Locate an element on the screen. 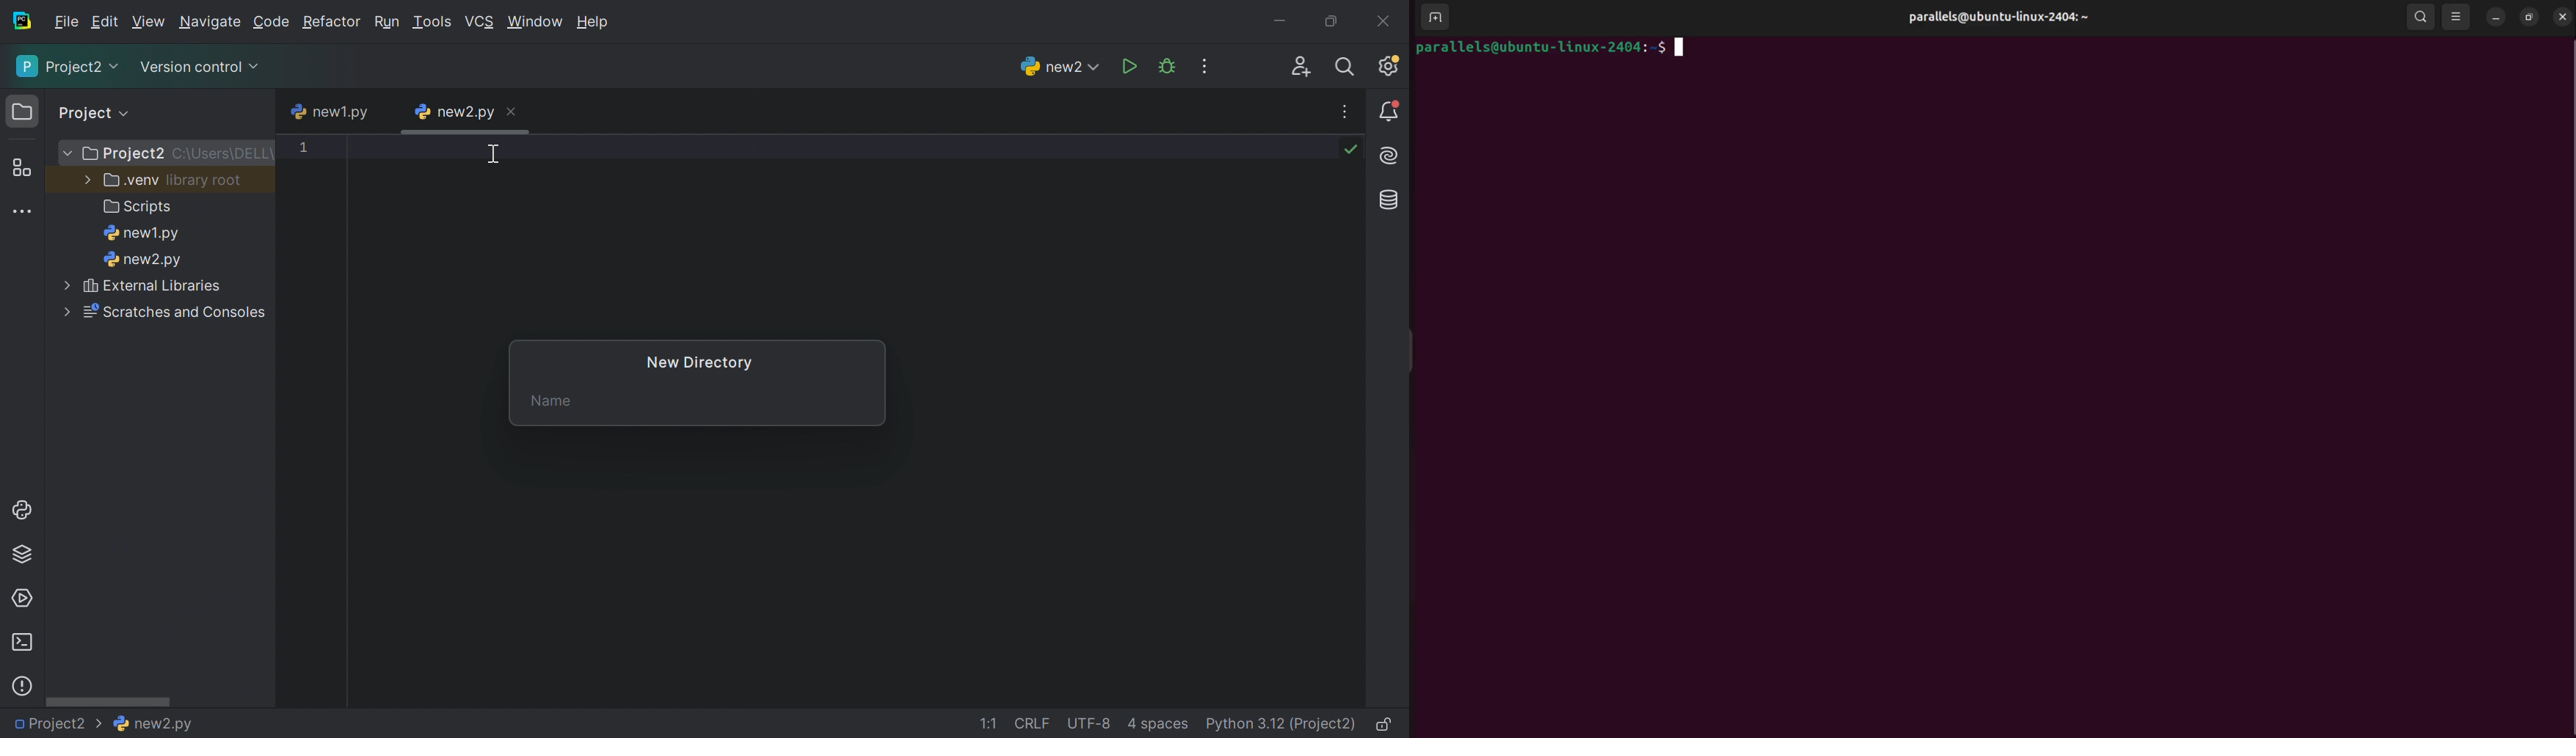 Image resolution: width=2576 pixels, height=756 pixels. Search everywhere is located at coordinates (1347, 69).